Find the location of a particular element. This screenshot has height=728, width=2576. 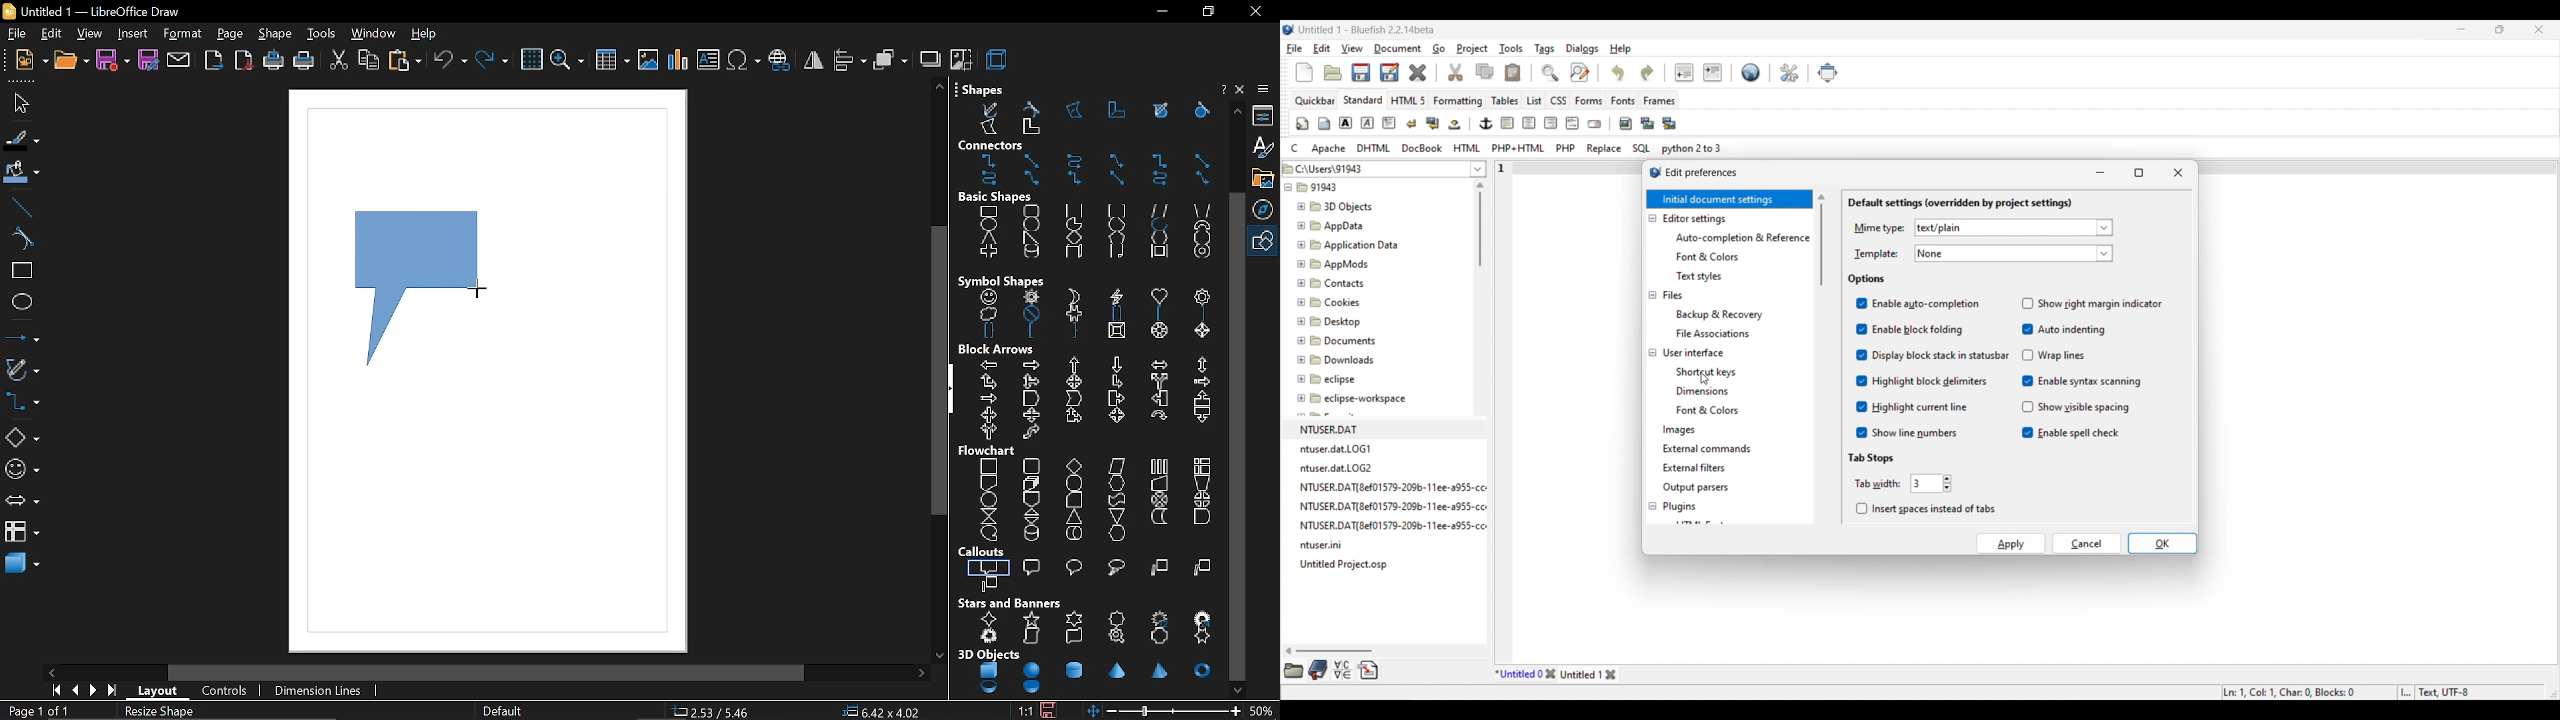

shapes is located at coordinates (1266, 239).